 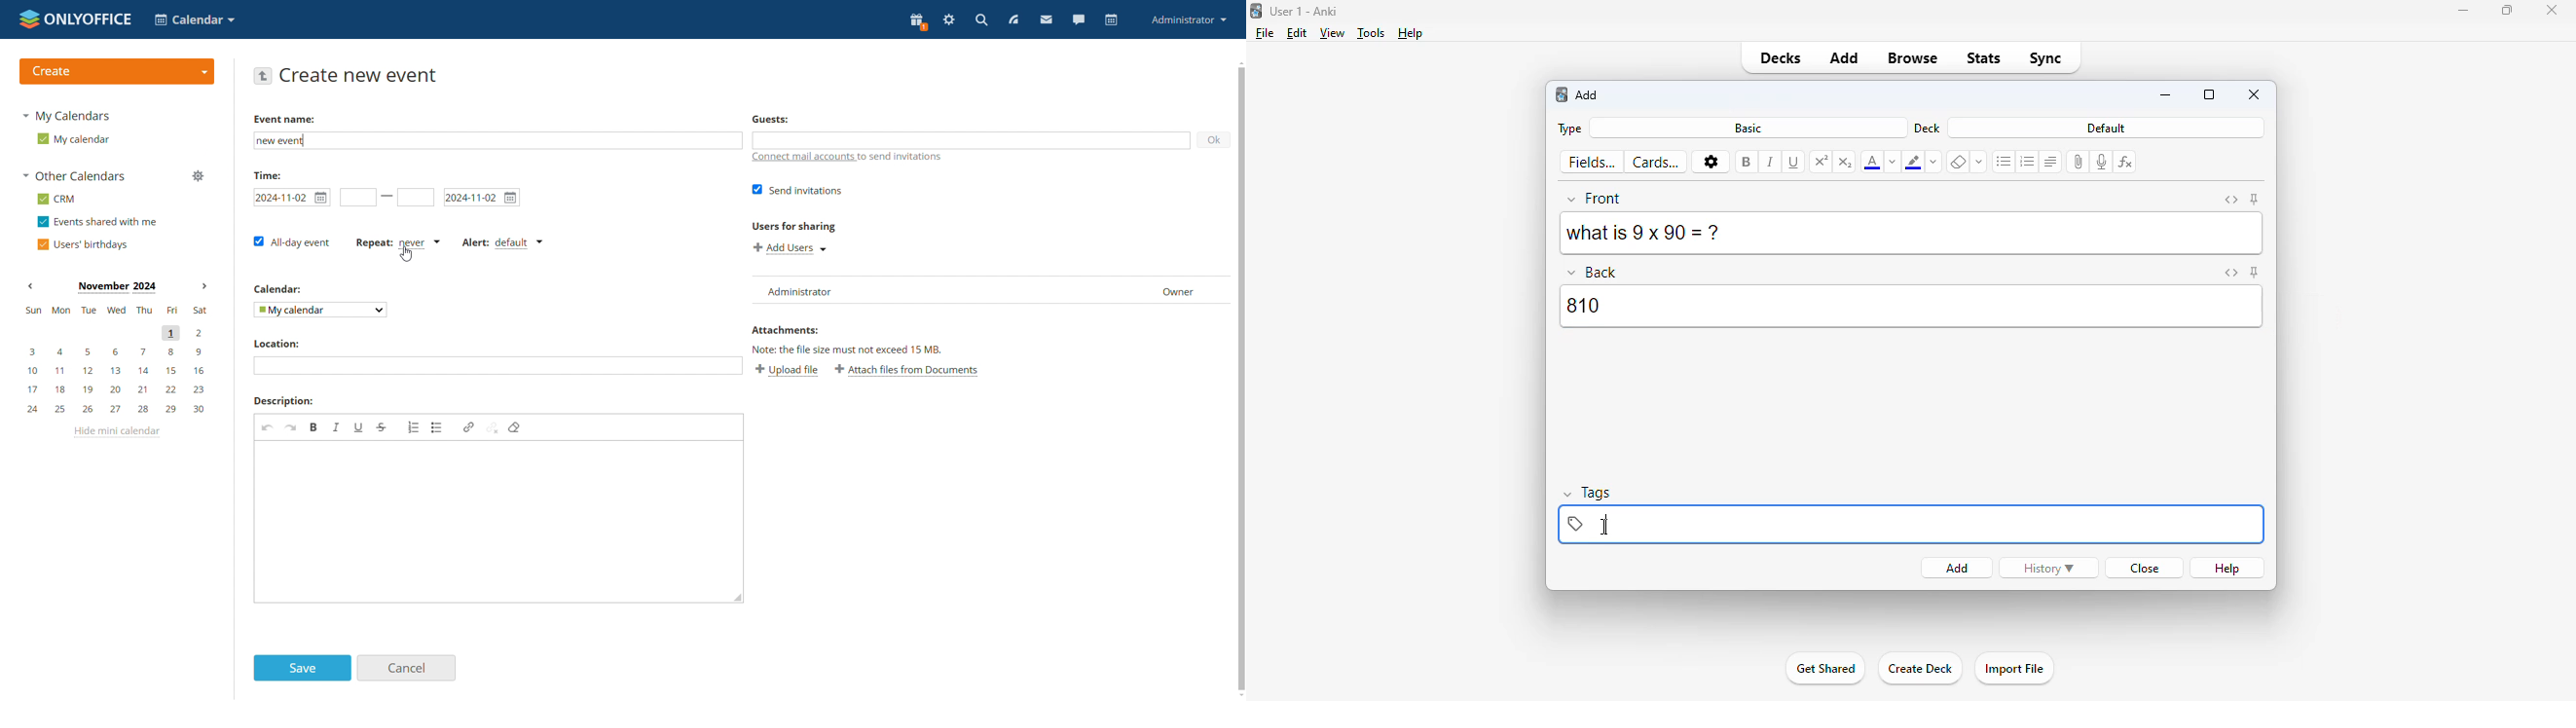 What do you see at coordinates (1748, 128) in the screenshot?
I see `basic` at bounding box center [1748, 128].